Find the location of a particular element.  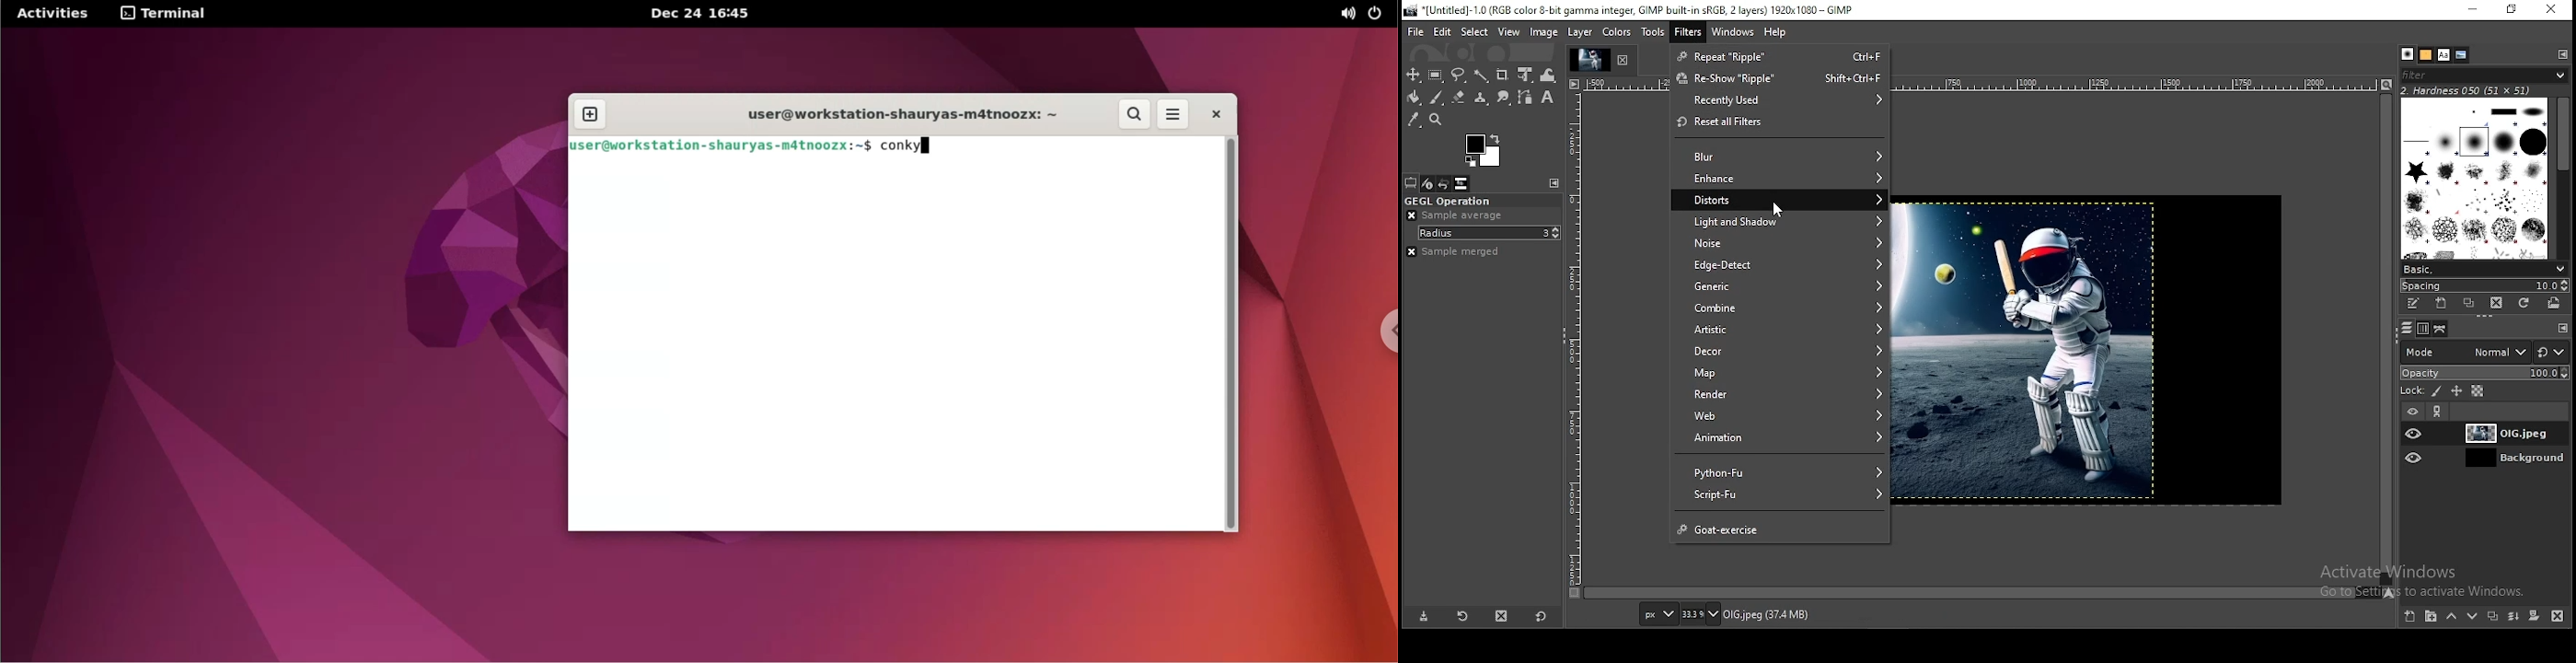

distorts is located at coordinates (1789, 201).